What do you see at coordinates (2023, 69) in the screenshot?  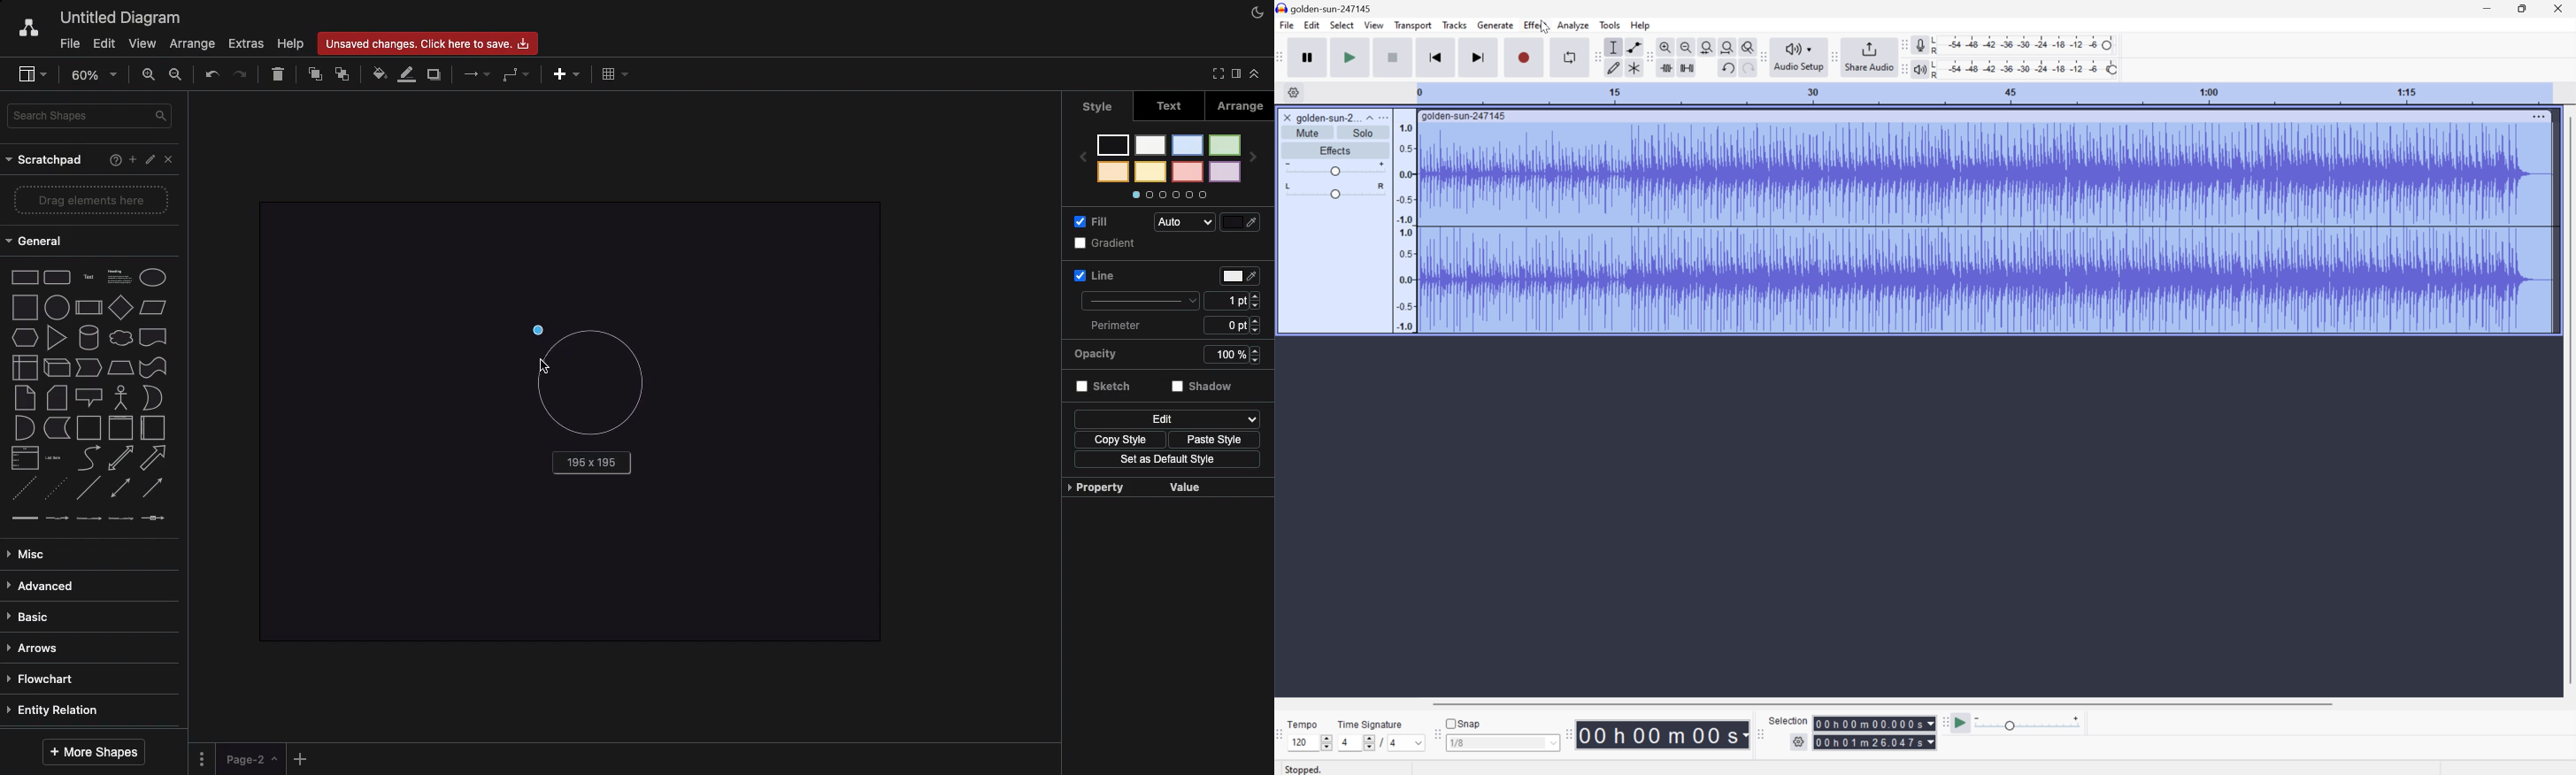 I see `Playback level: 100%` at bounding box center [2023, 69].